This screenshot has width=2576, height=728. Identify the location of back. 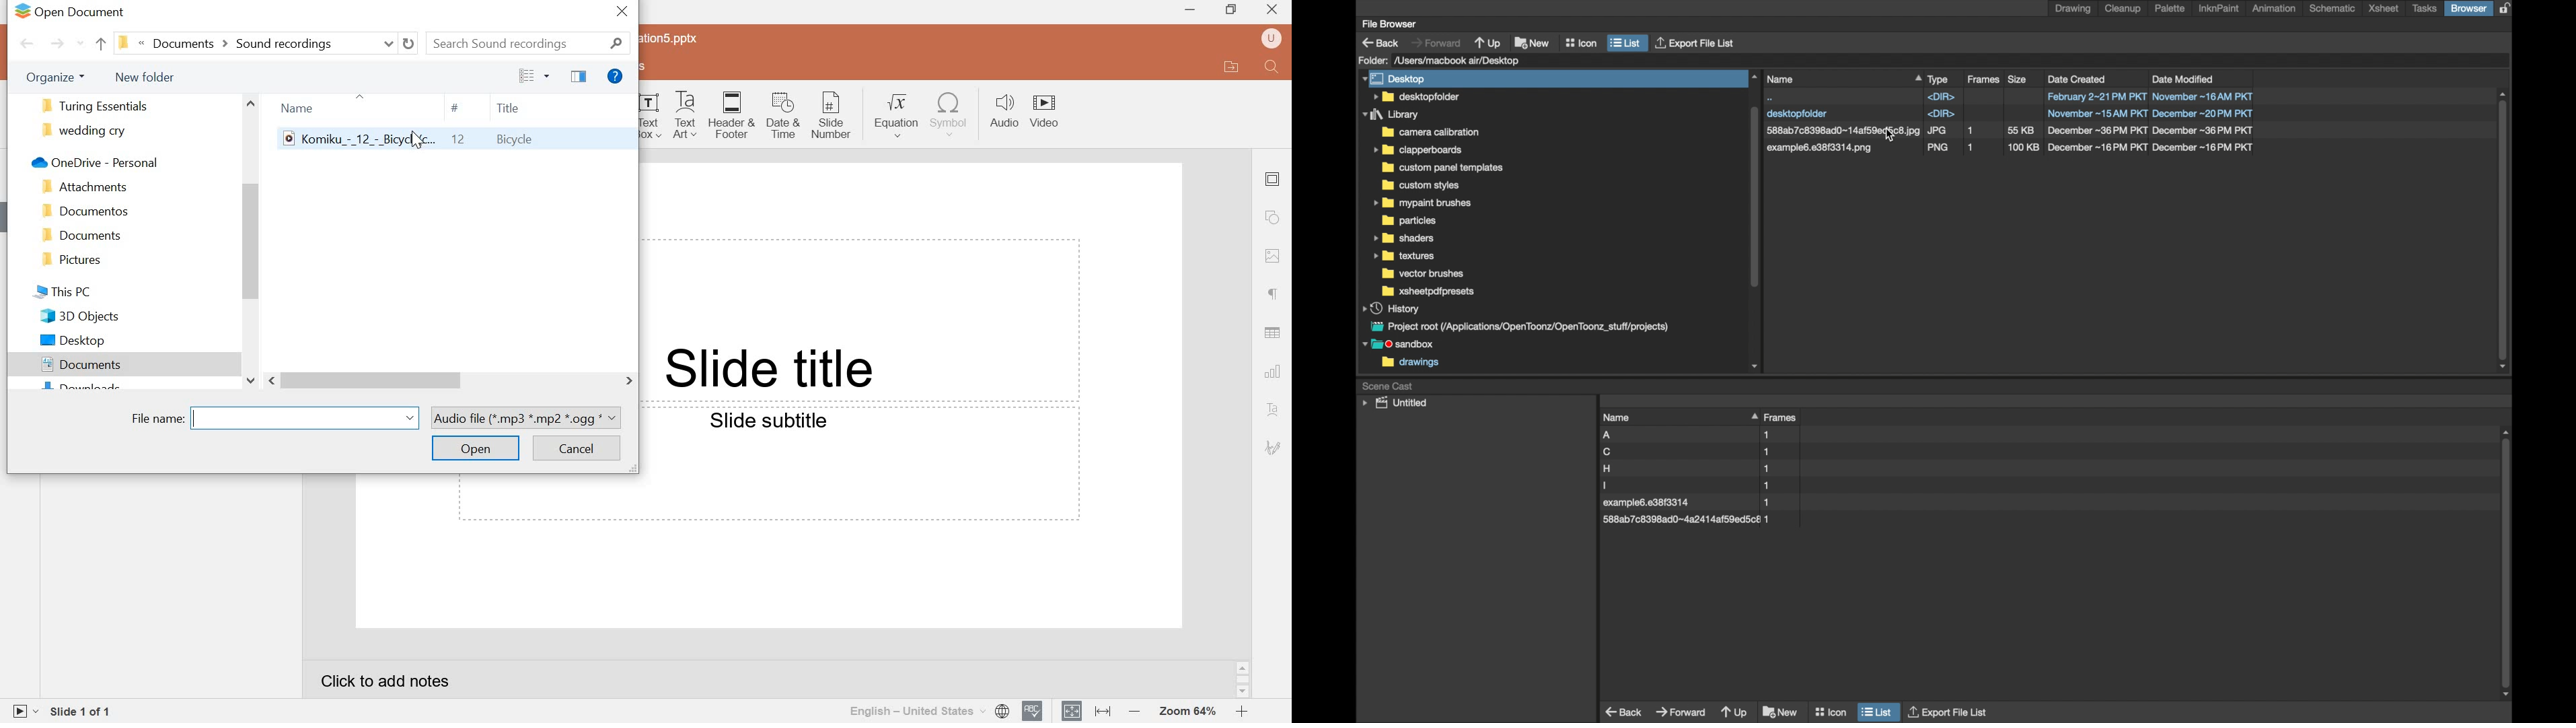
(100, 44).